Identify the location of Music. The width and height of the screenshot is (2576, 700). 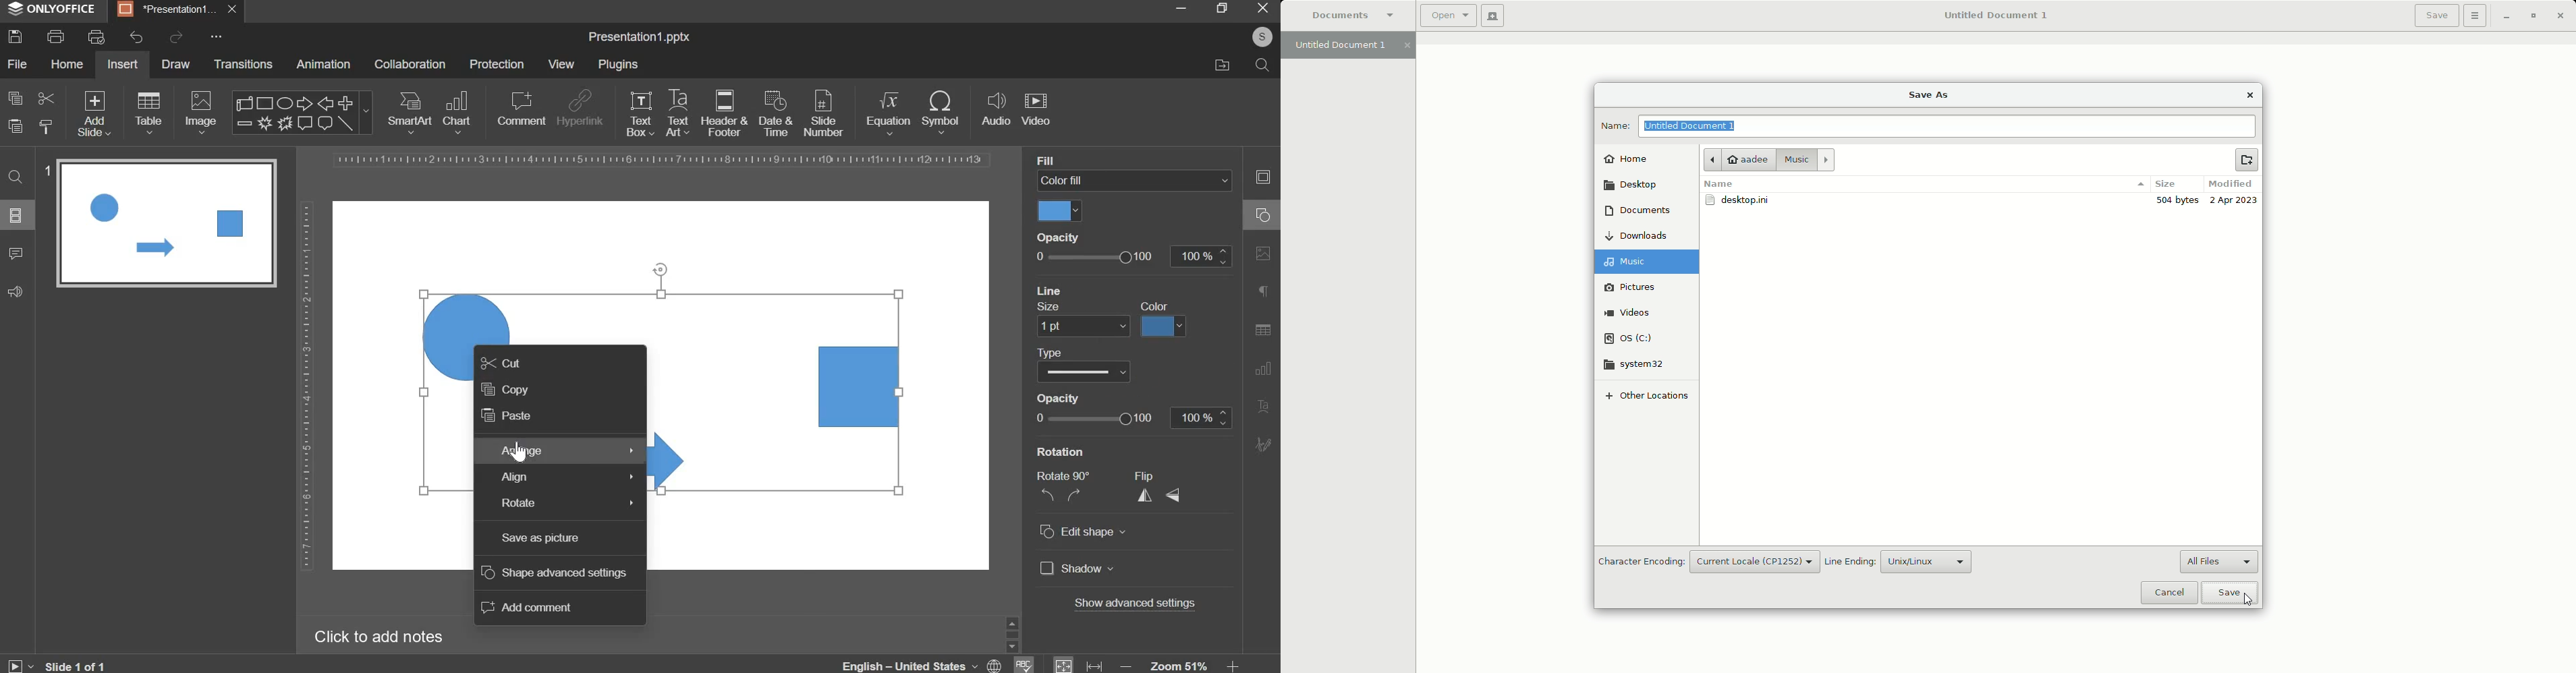
(1808, 159).